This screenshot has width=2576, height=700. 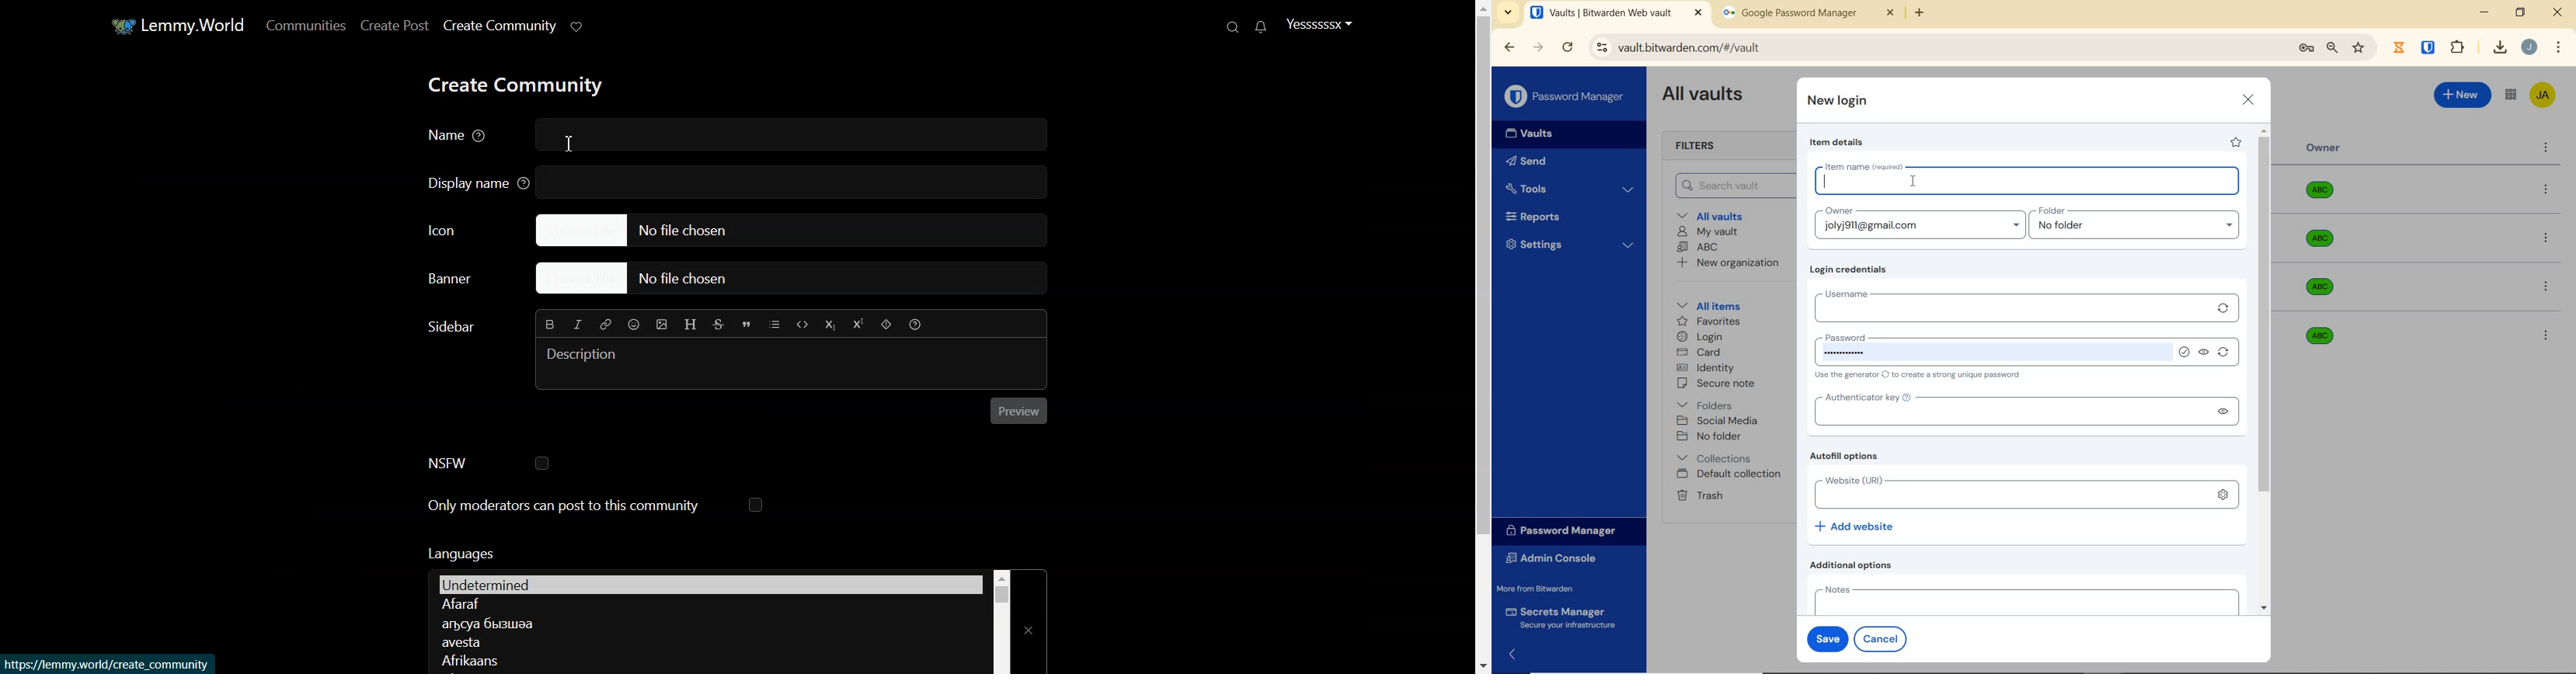 I want to click on Formatting Help, so click(x=914, y=324).